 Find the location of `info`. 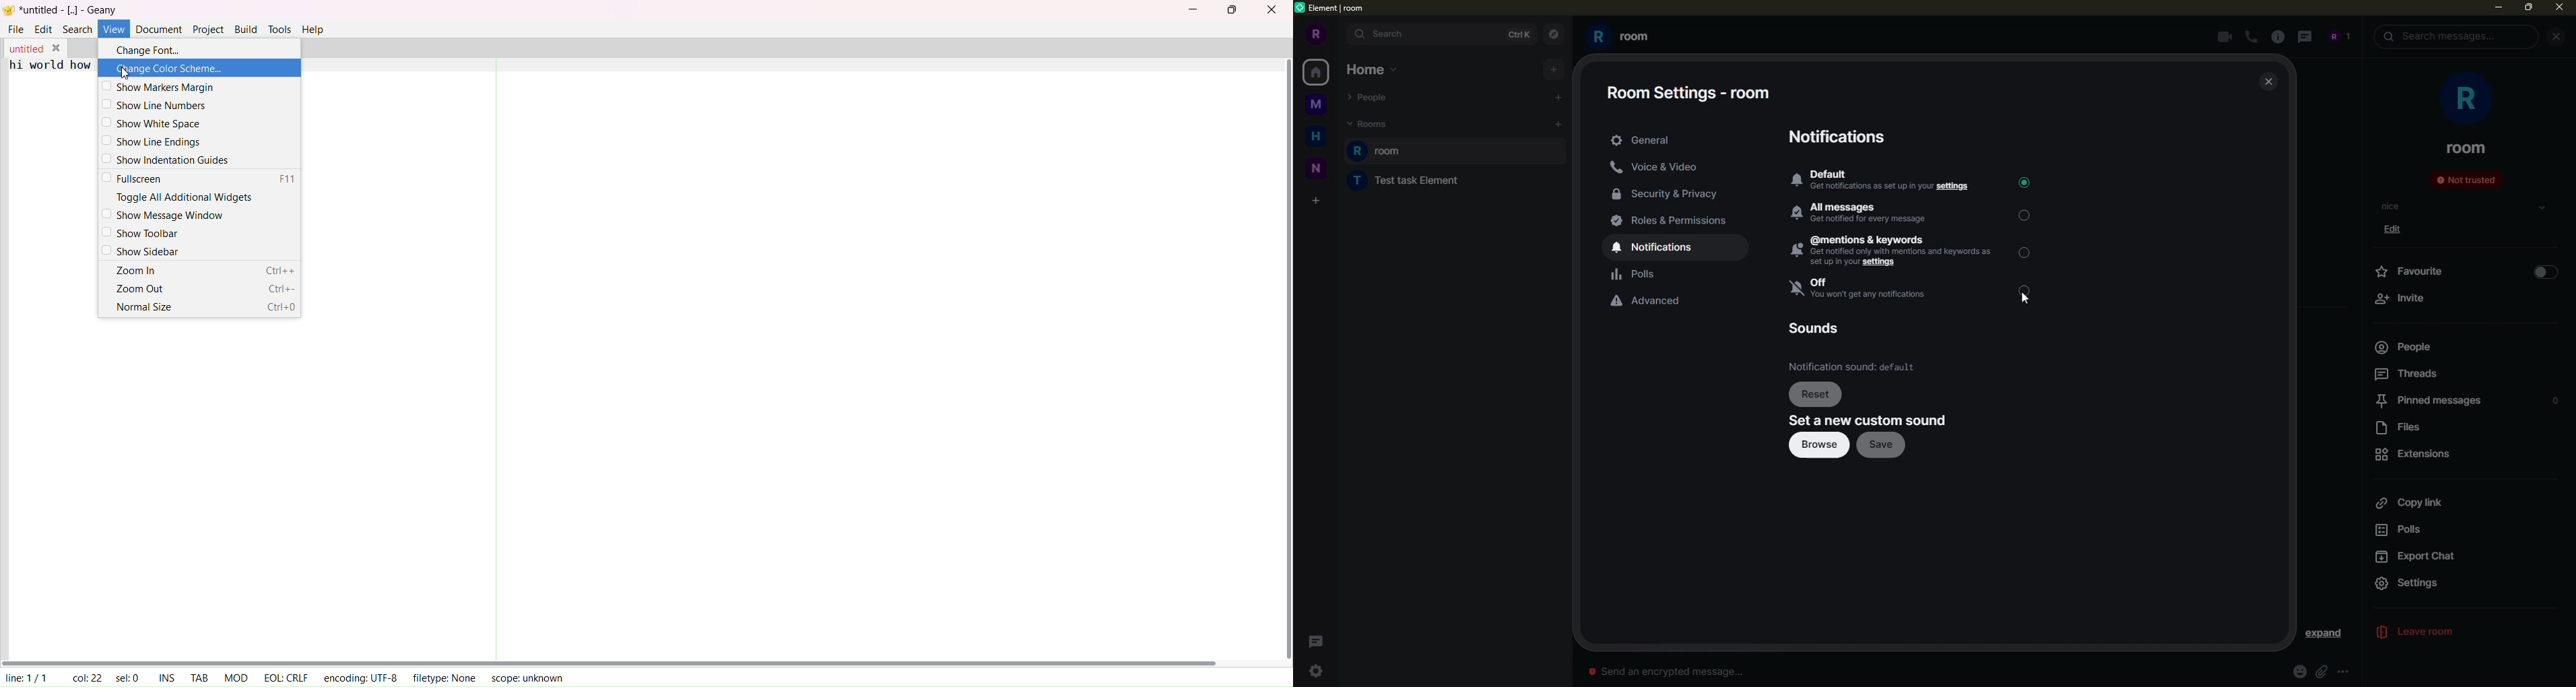

info is located at coordinates (2280, 37).